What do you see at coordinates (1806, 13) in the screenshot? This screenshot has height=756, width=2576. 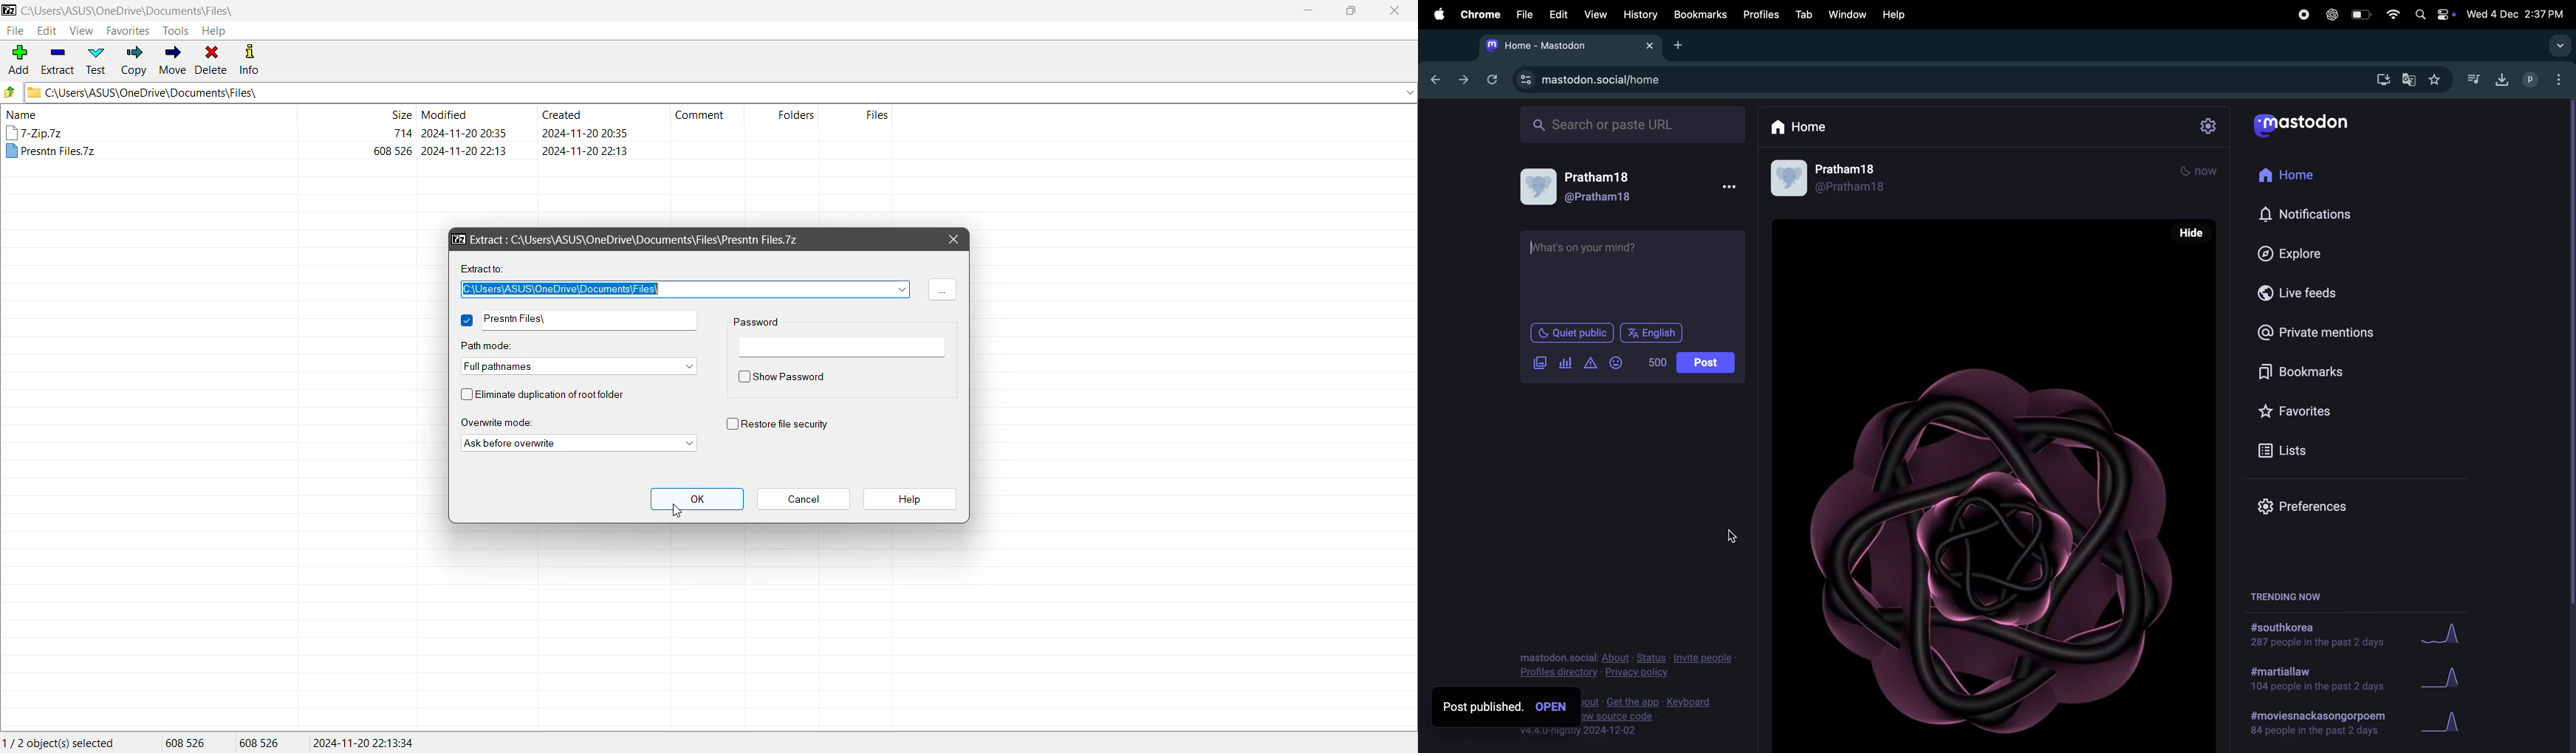 I see `Tab` at bounding box center [1806, 13].